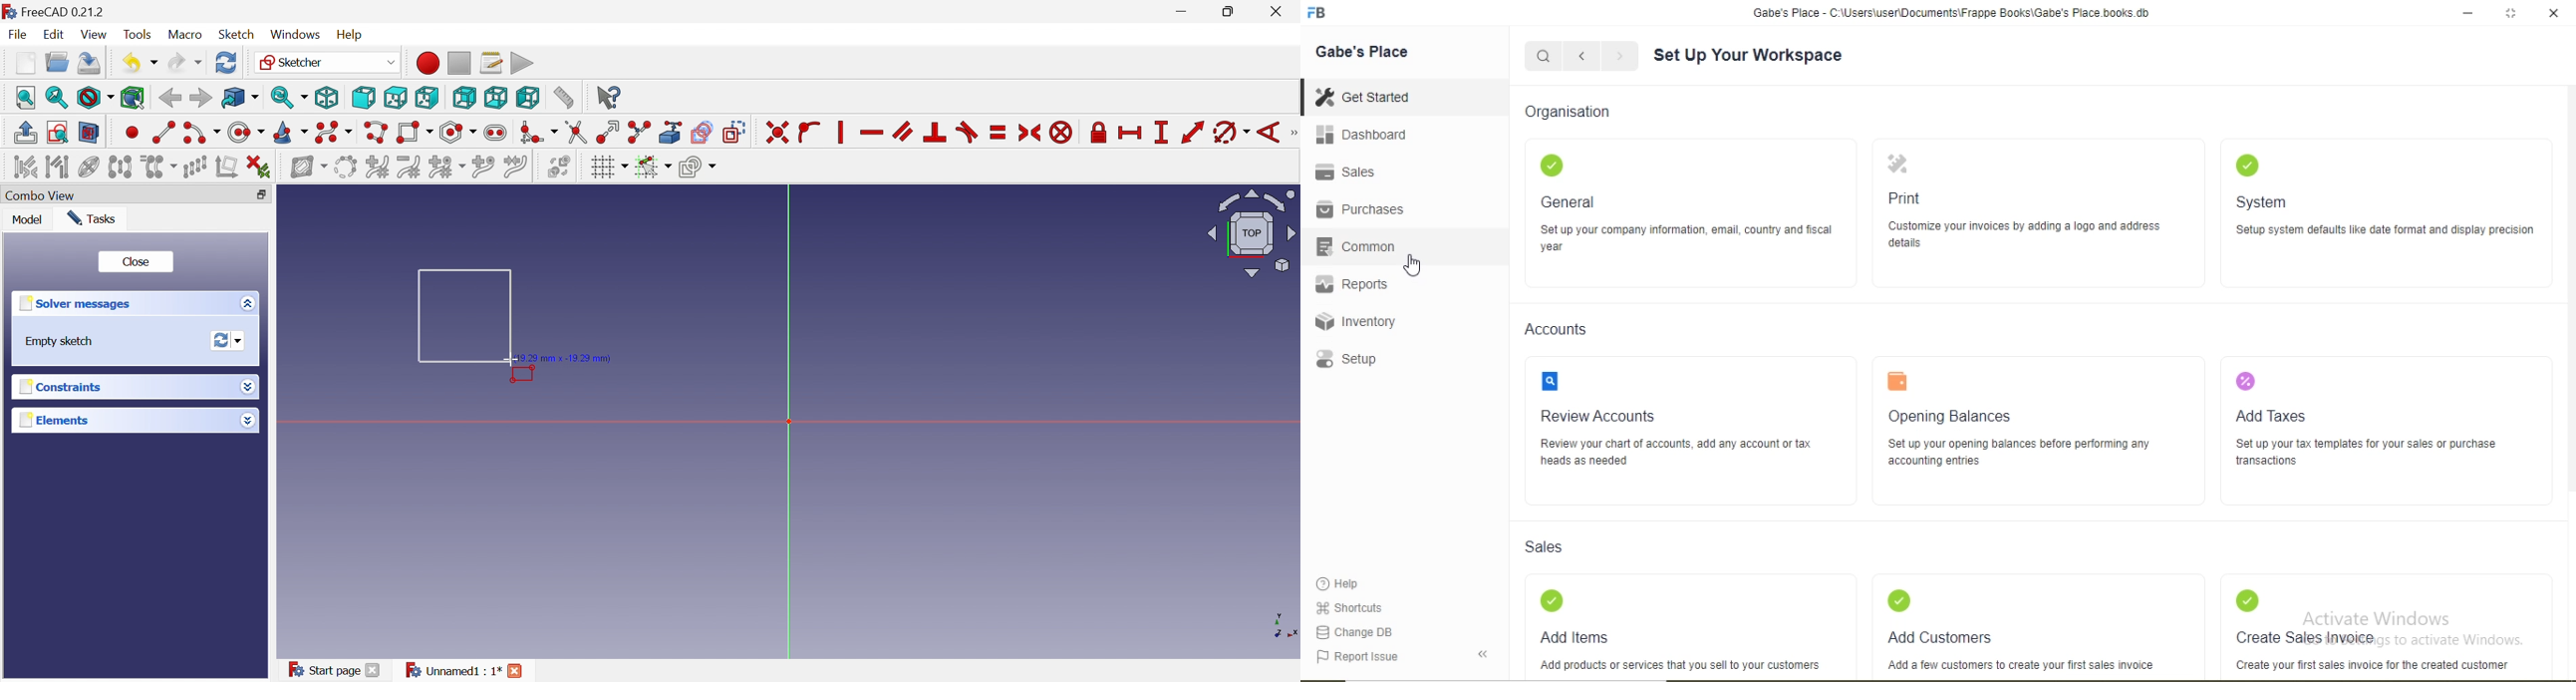  Describe the element at coordinates (459, 132) in the screenshot. I see `Create regular polygon` at that location.